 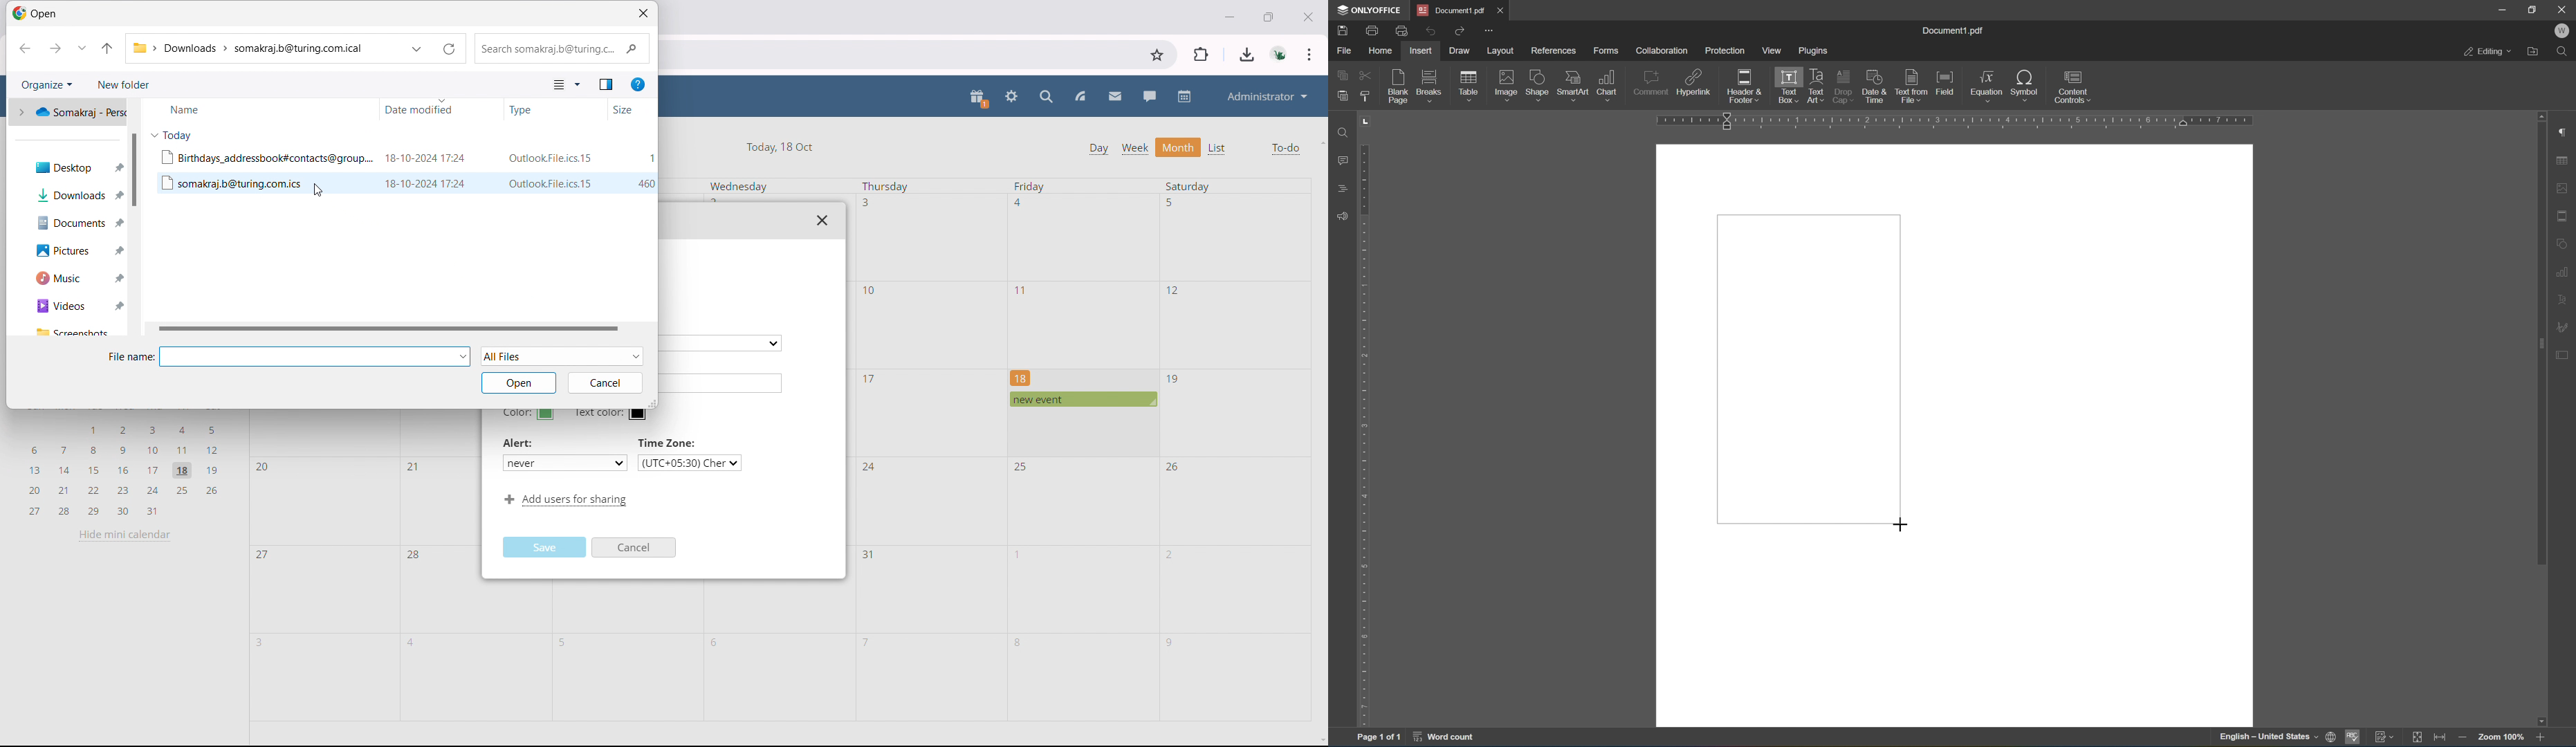 What do you see at coordinates (1247, 55) in the screenshot?
I see `downloads` at bounding box center [1247, 55].